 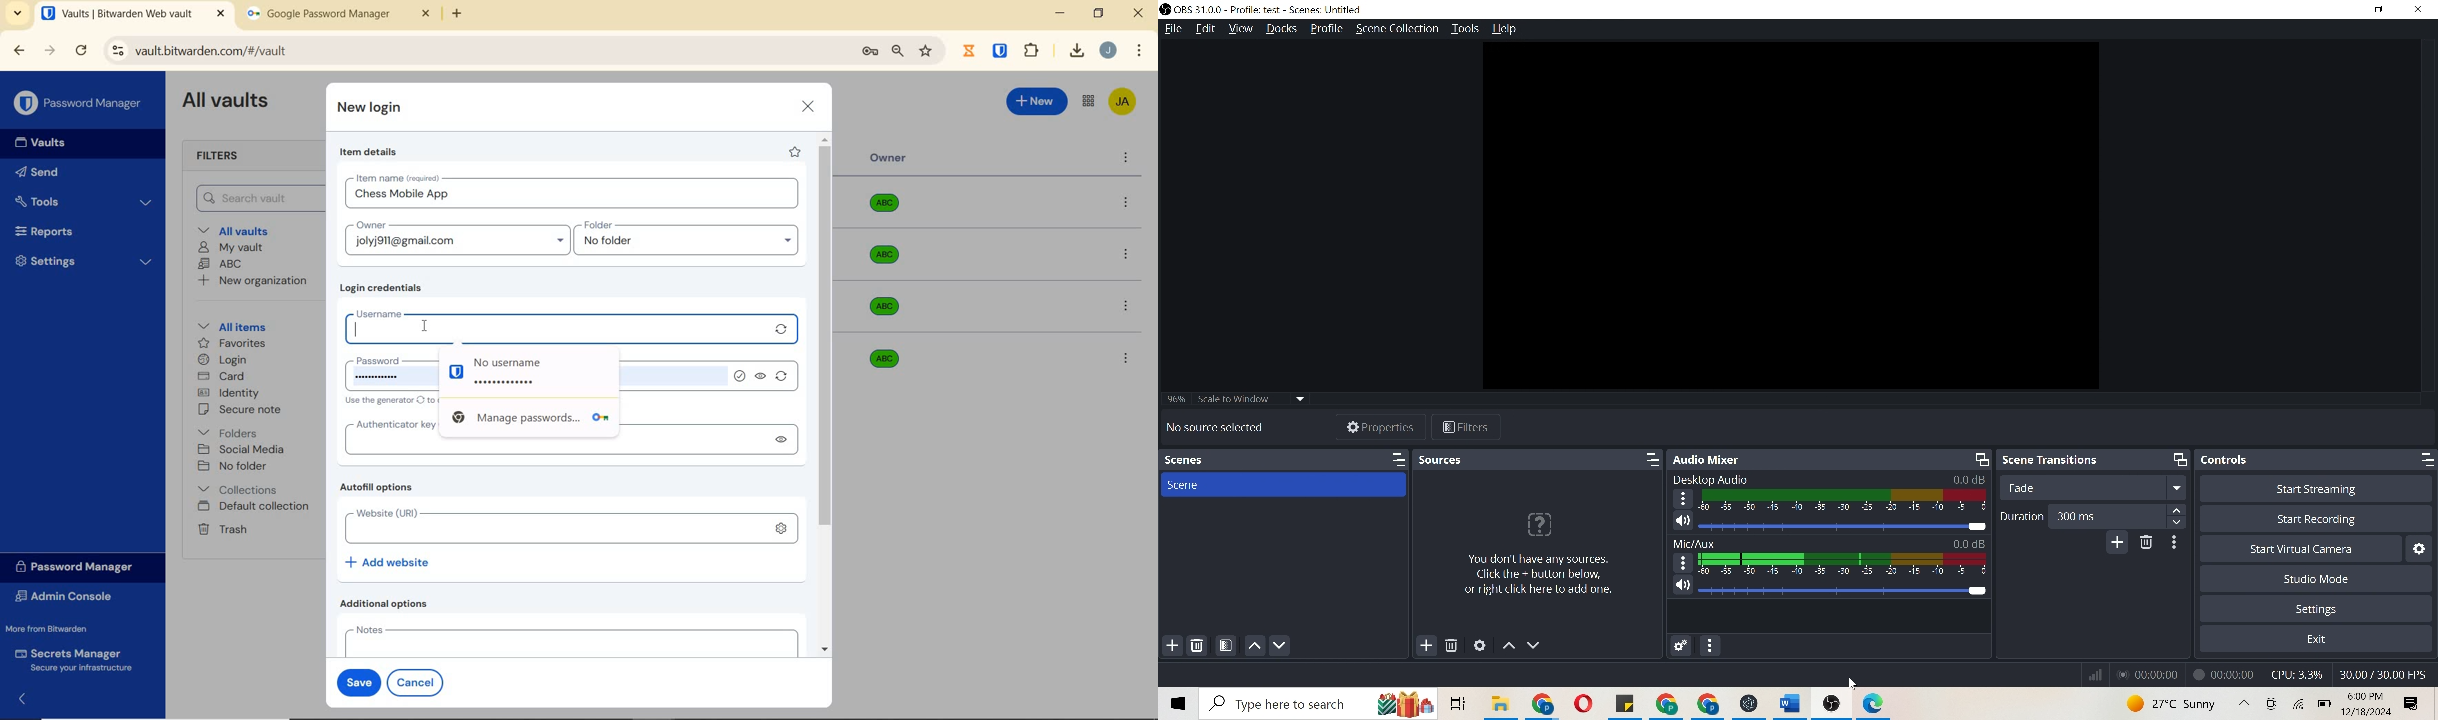 What do you see at coordinates (475, 52) in the screenshot?
I see `address bar` at bounding box center [475, 52].